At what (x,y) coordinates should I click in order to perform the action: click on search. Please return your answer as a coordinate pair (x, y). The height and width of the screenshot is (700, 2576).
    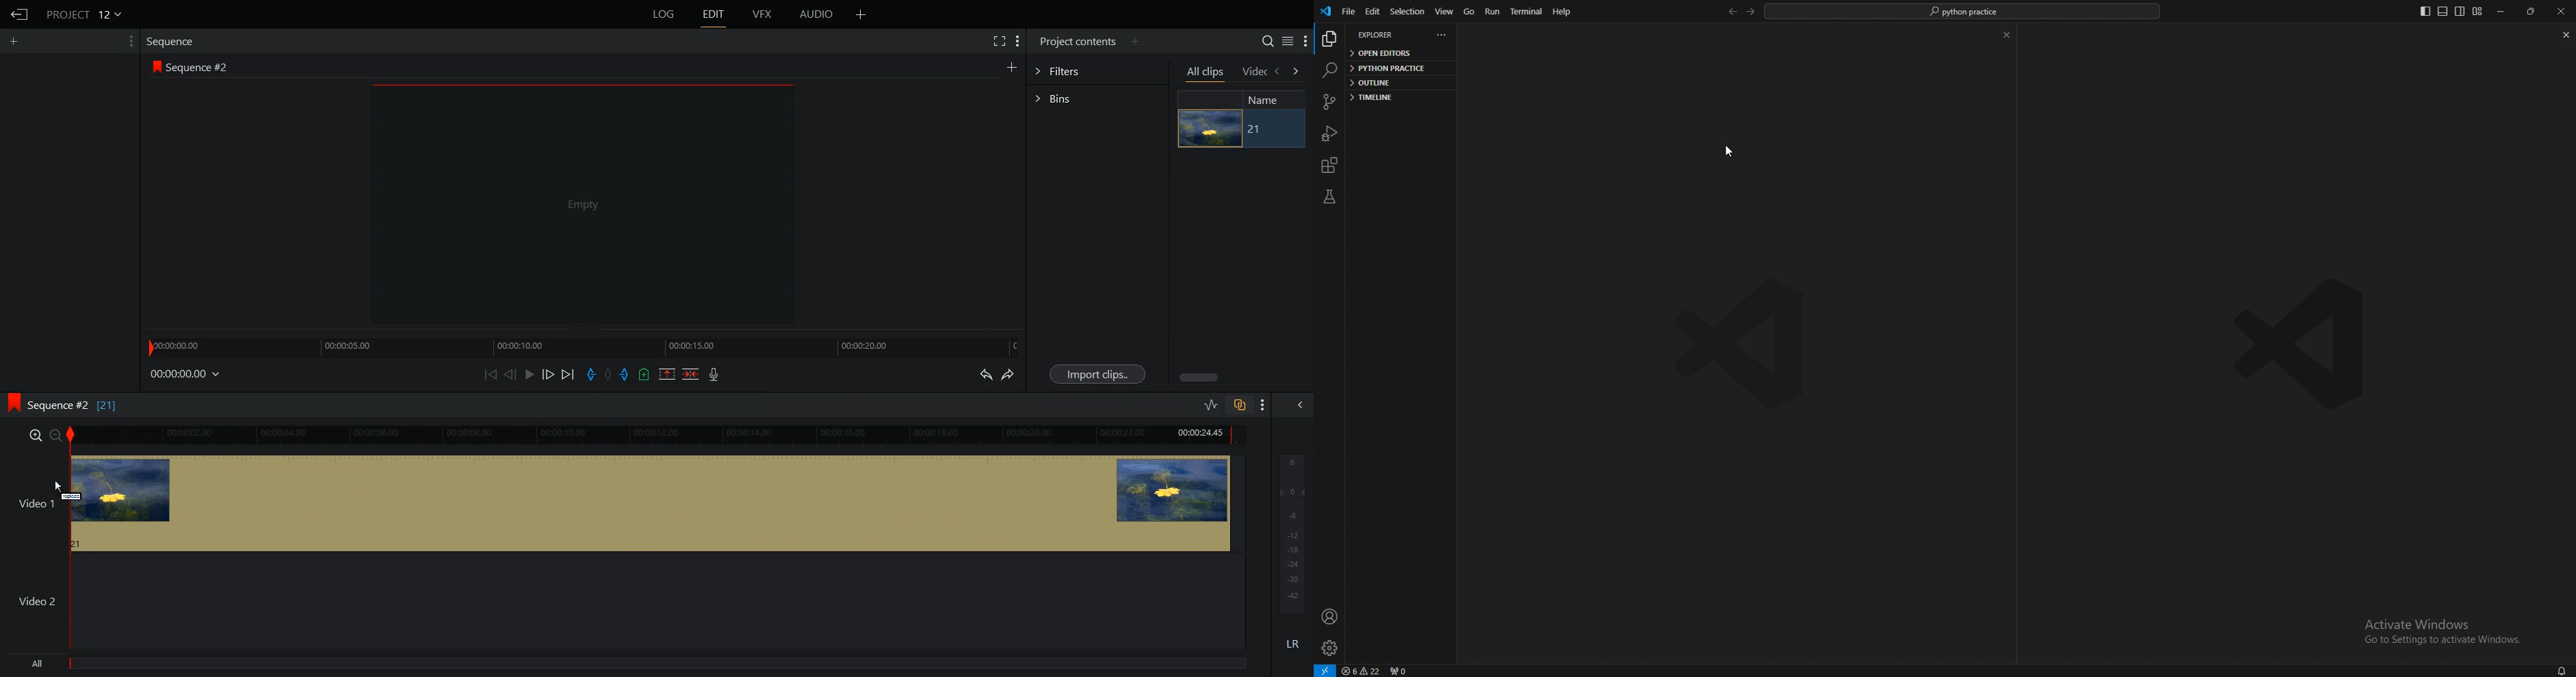
    Looking at the image, I should click on (1331, 70).